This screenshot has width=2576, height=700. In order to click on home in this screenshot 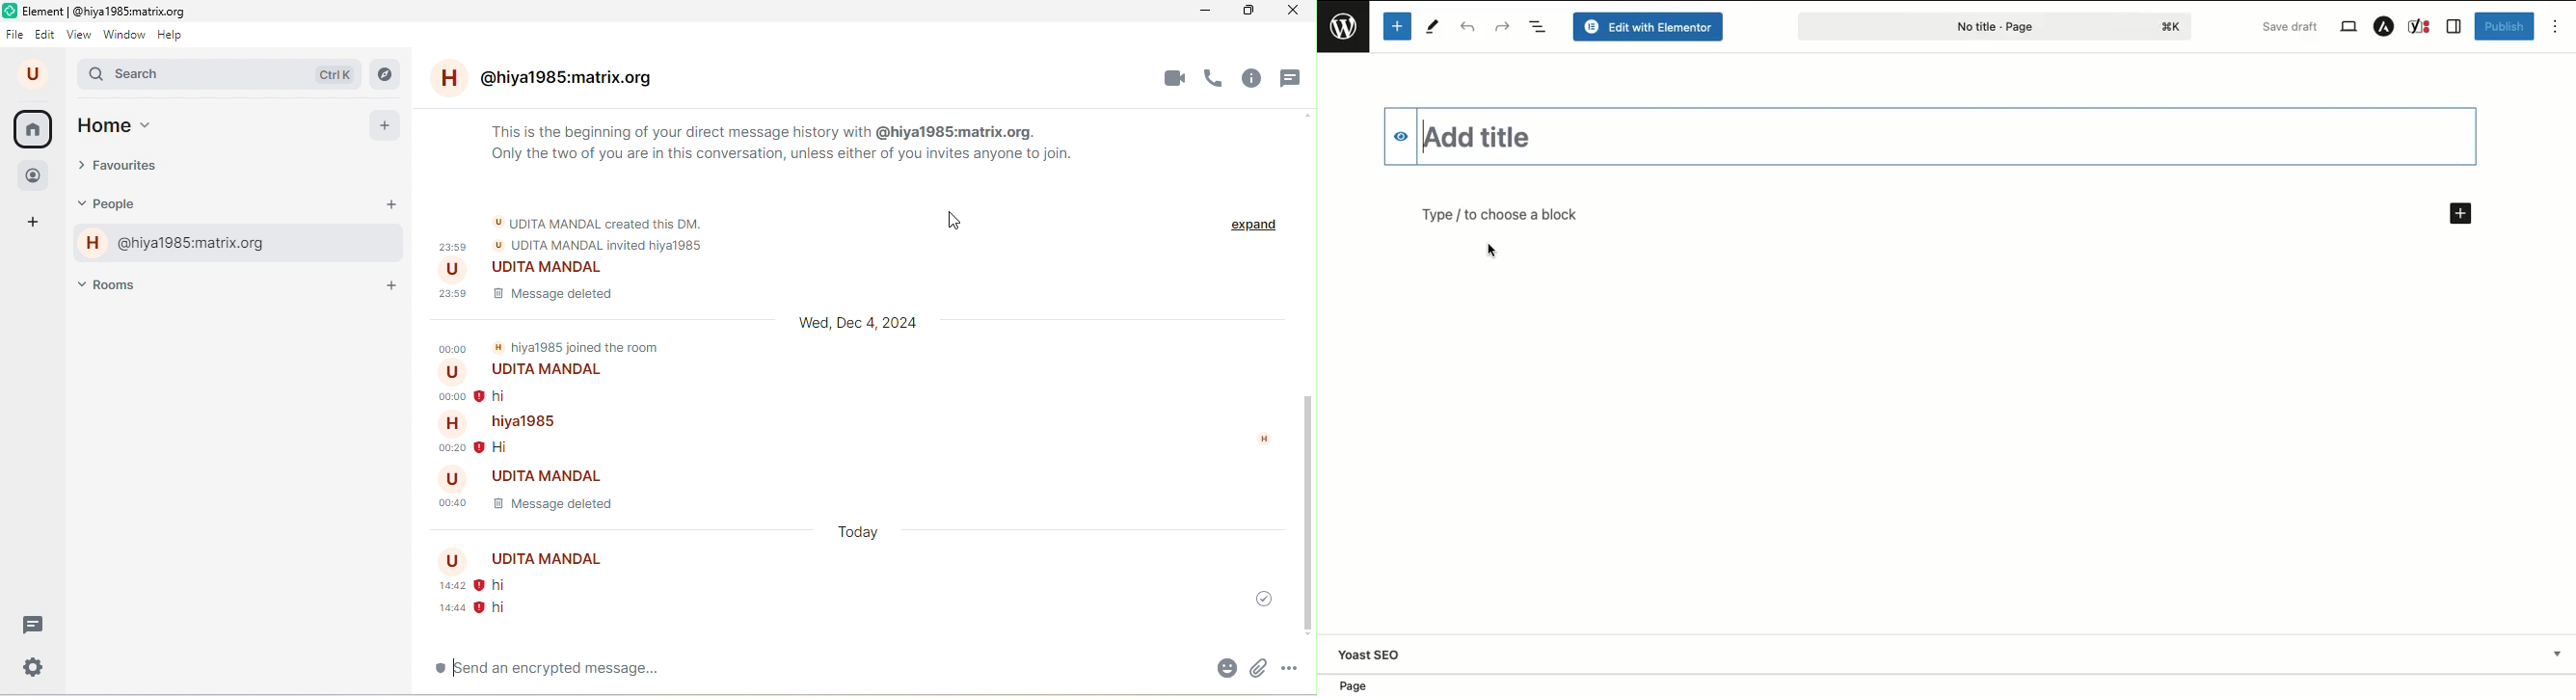, I will do `click(33, 129)`.